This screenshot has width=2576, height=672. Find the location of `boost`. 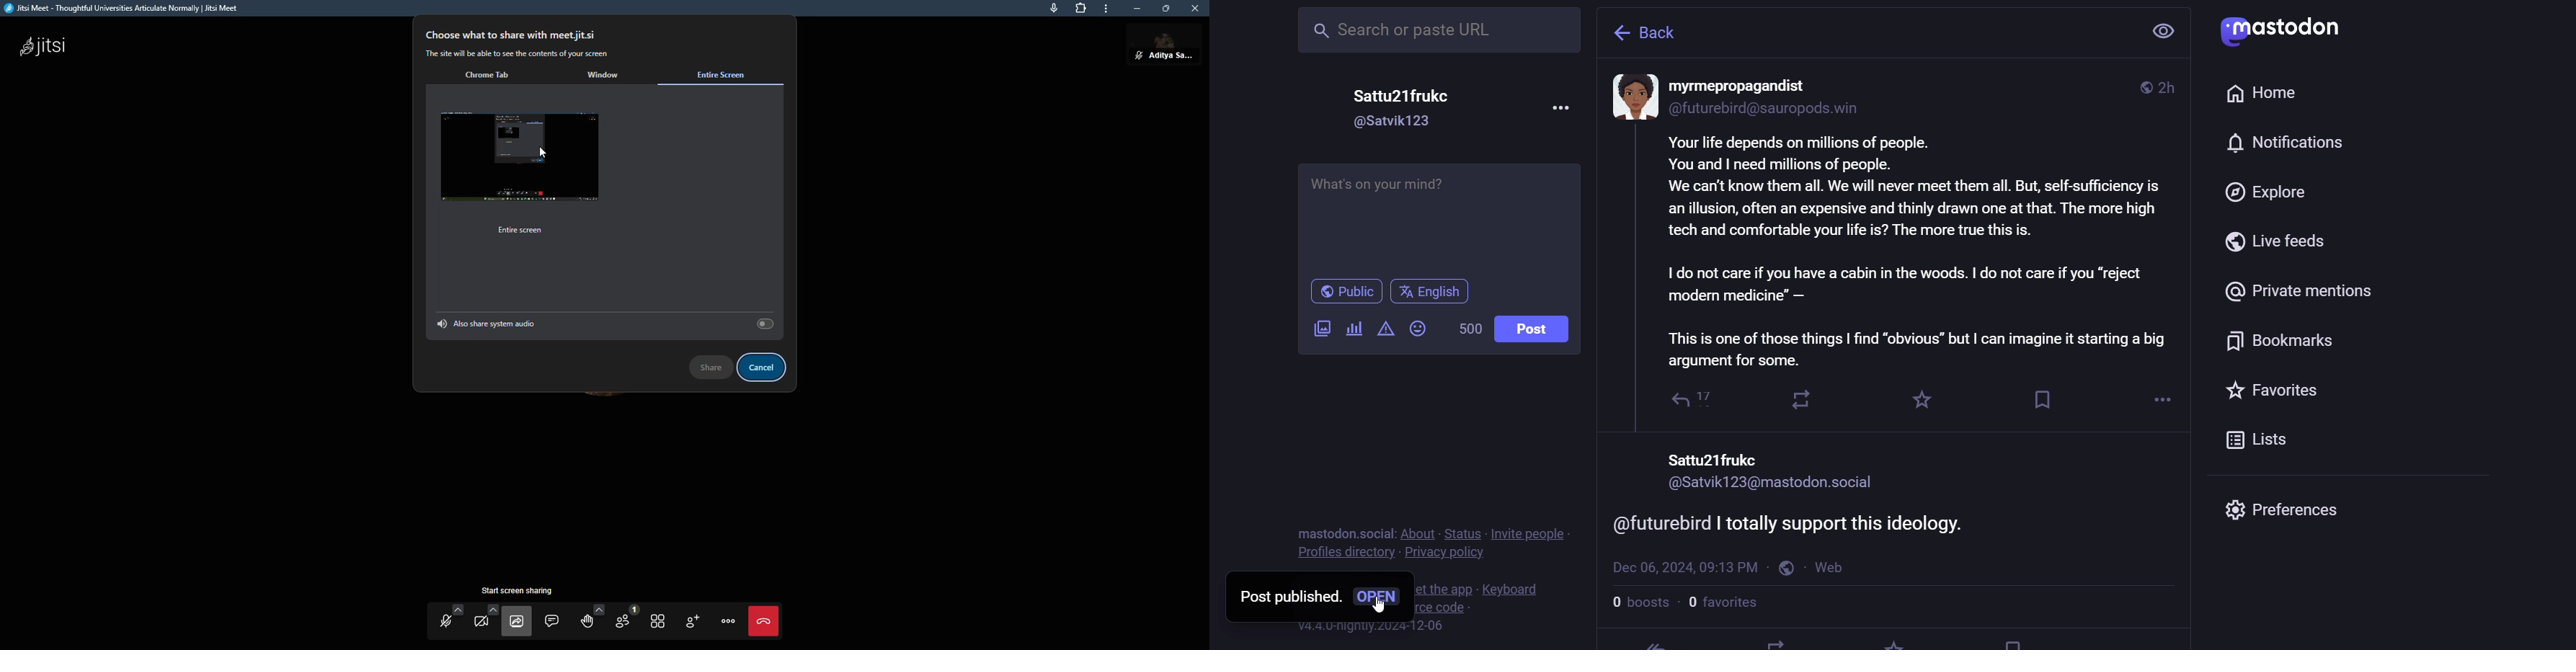

boost is located at coordinates (1780, 641).